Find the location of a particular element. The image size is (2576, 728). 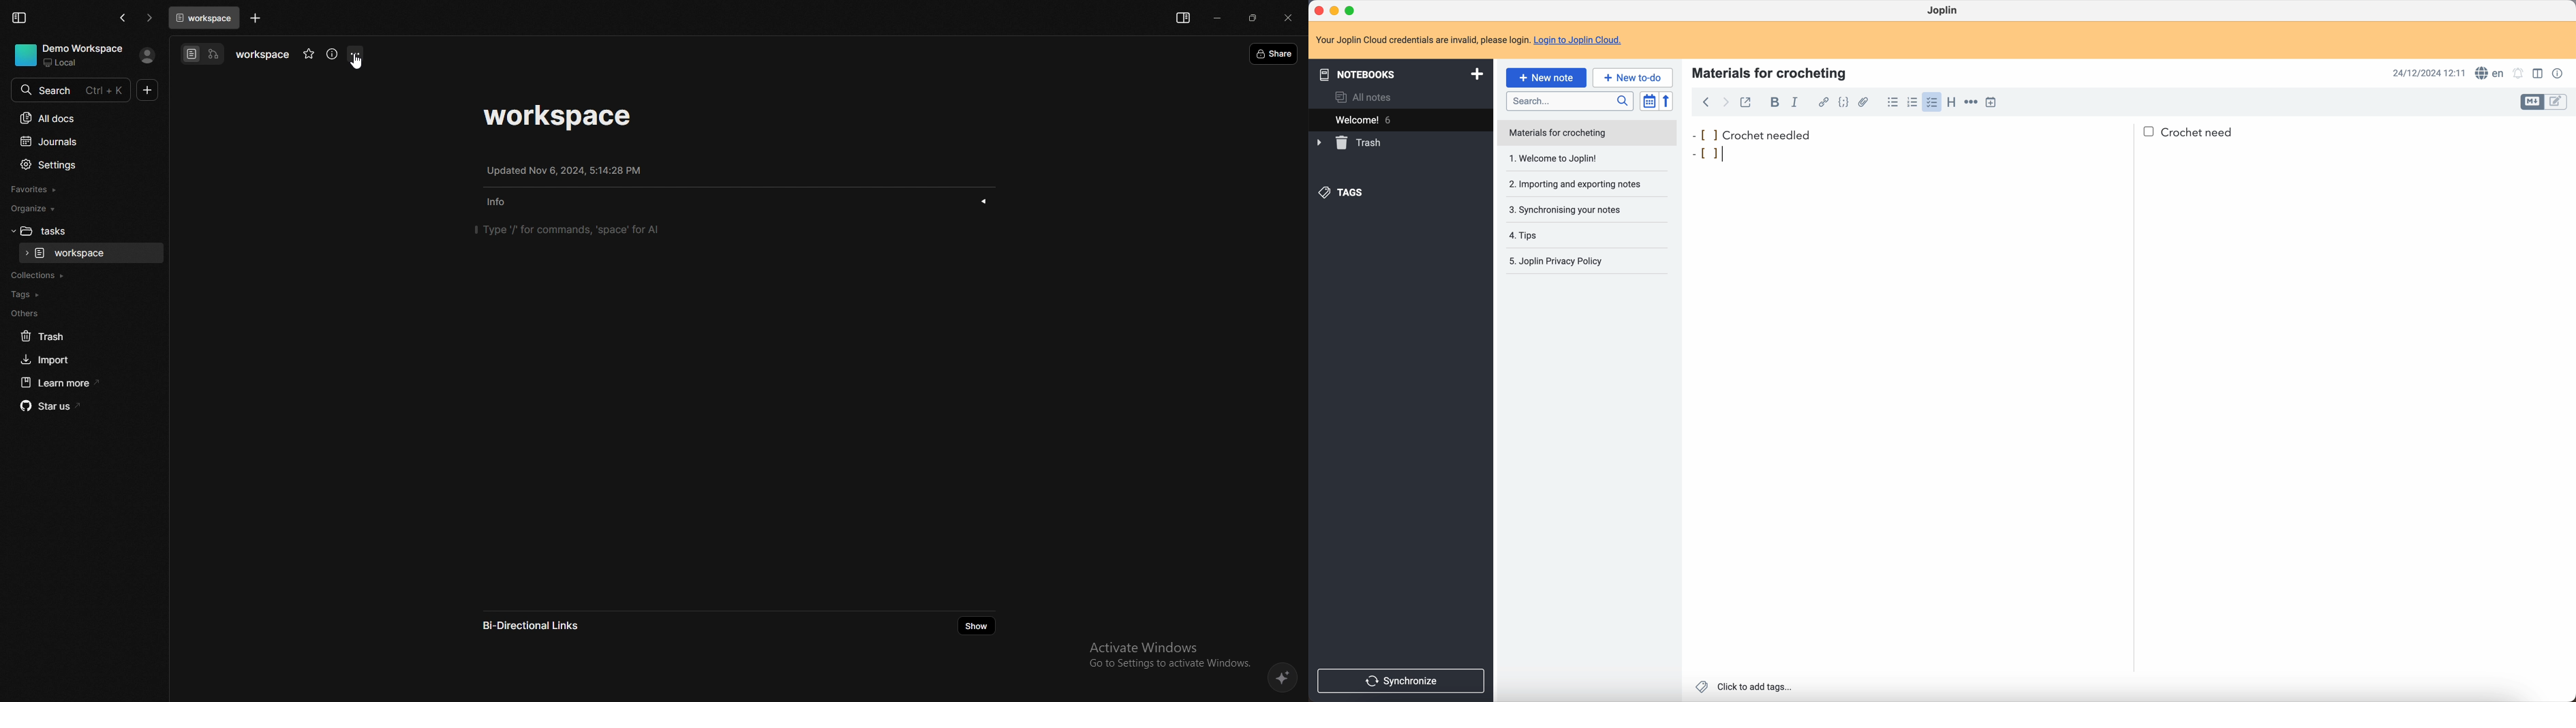

italic is located at coordinates (1797, 102).